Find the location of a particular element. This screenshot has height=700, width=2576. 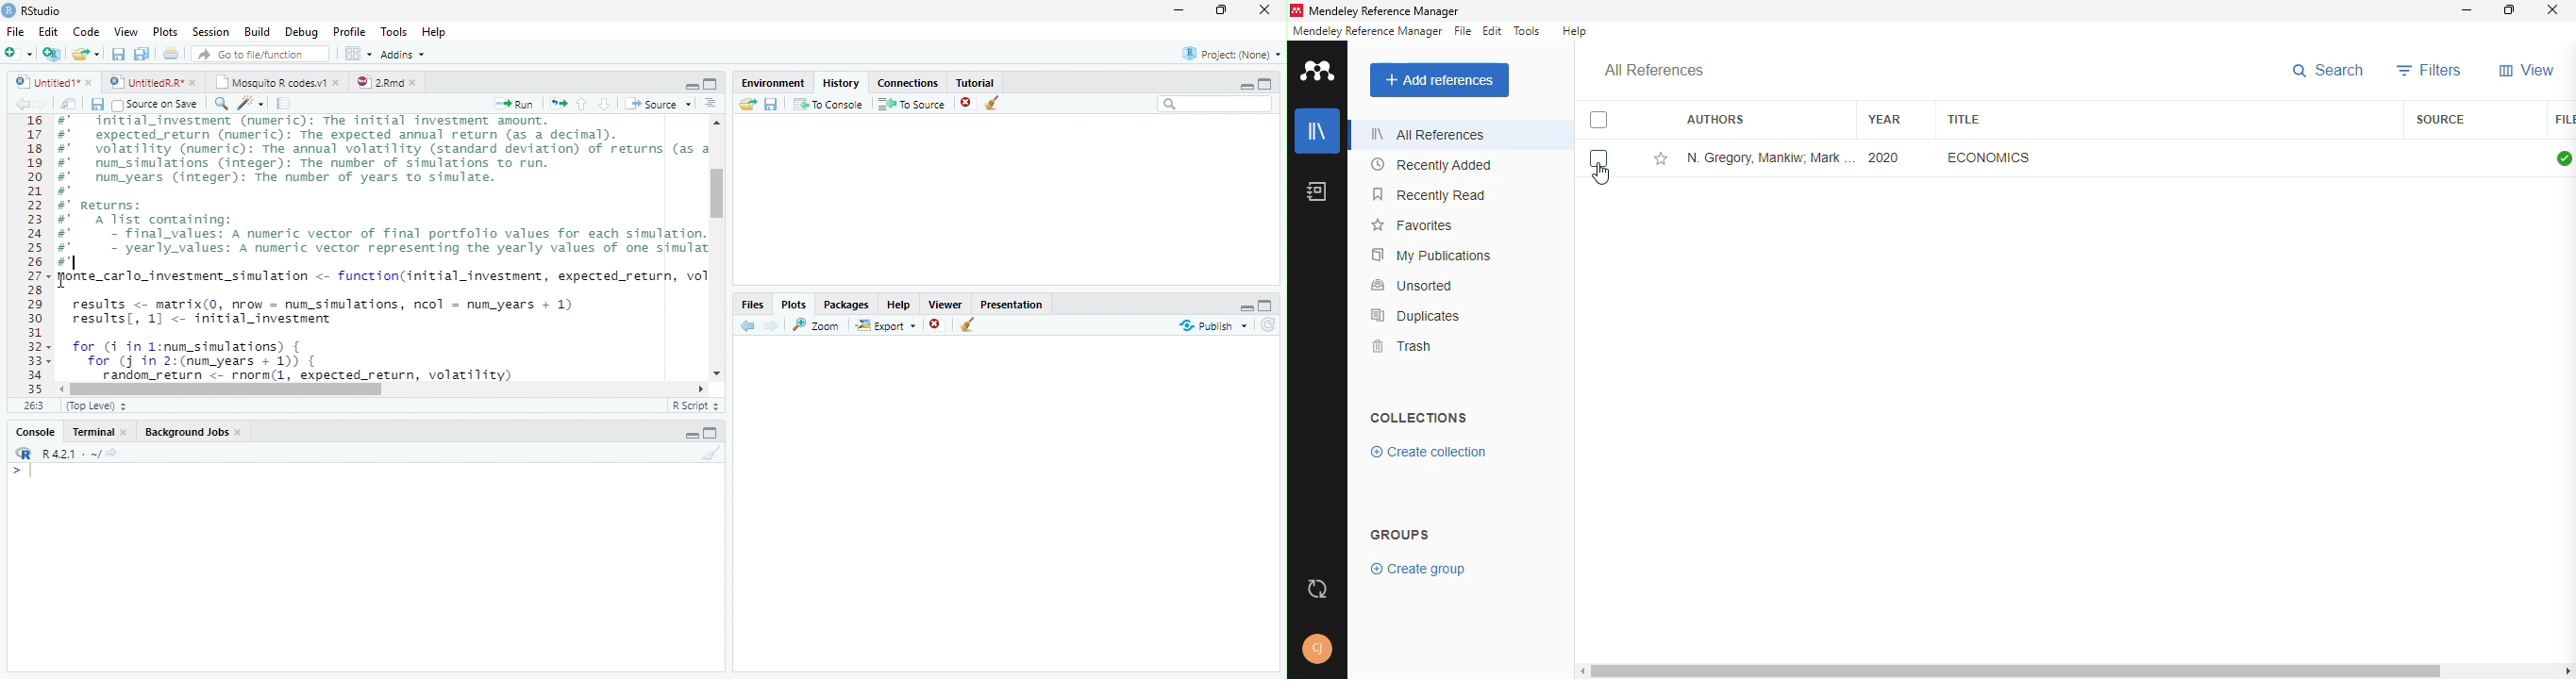

Scroll Up is located at coordinates (717, 124).